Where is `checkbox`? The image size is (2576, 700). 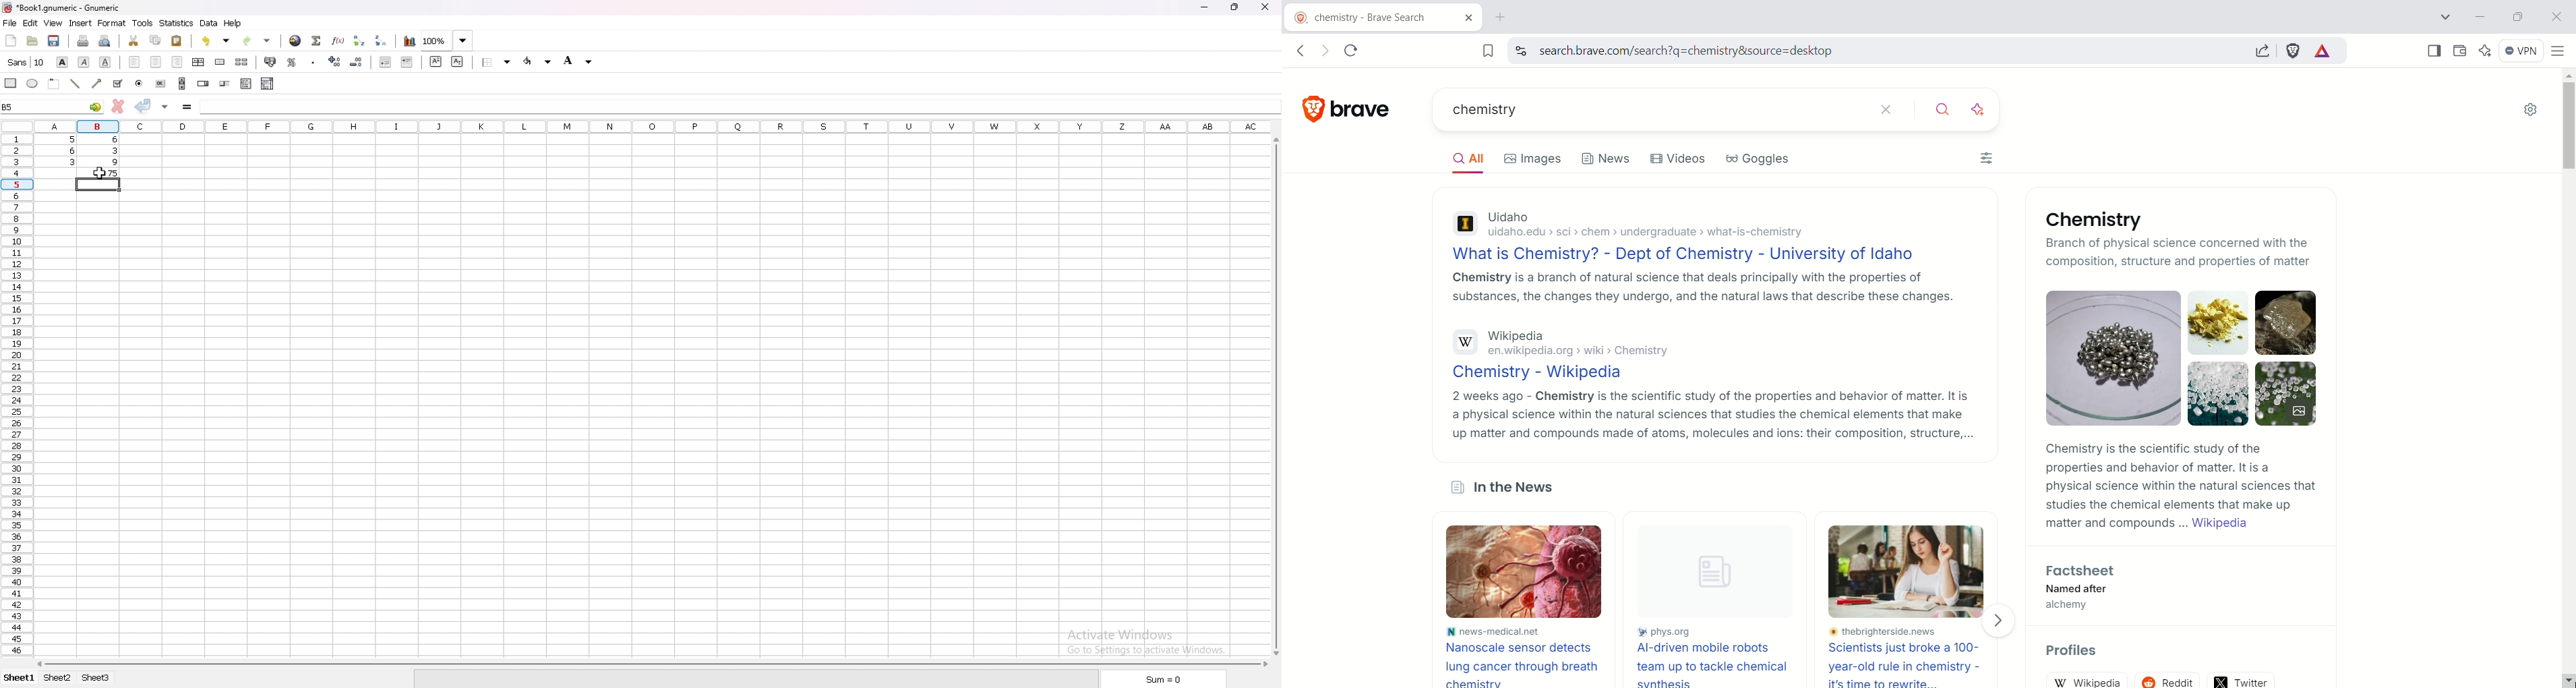 checkbox is located at coordinates (117, 83).